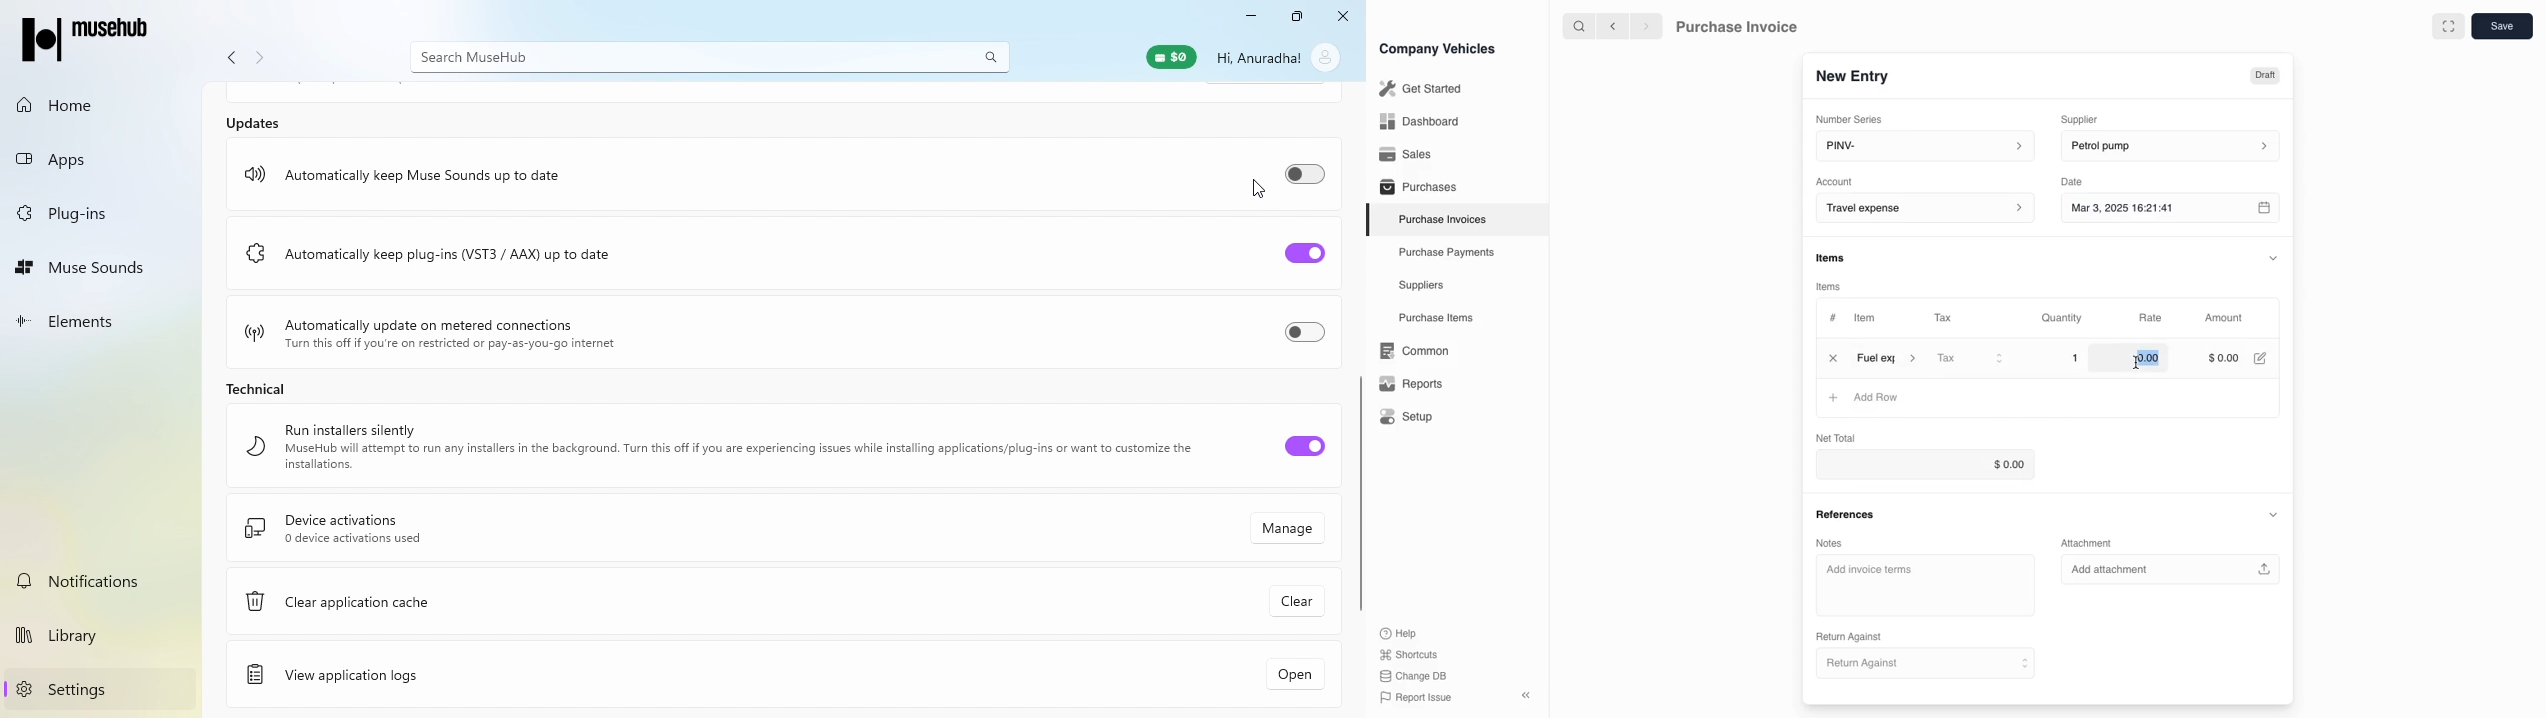  What do you see at coordinates (2266, 209) in the screenshot?
I see `calender` at bounding box center [2266, 209].